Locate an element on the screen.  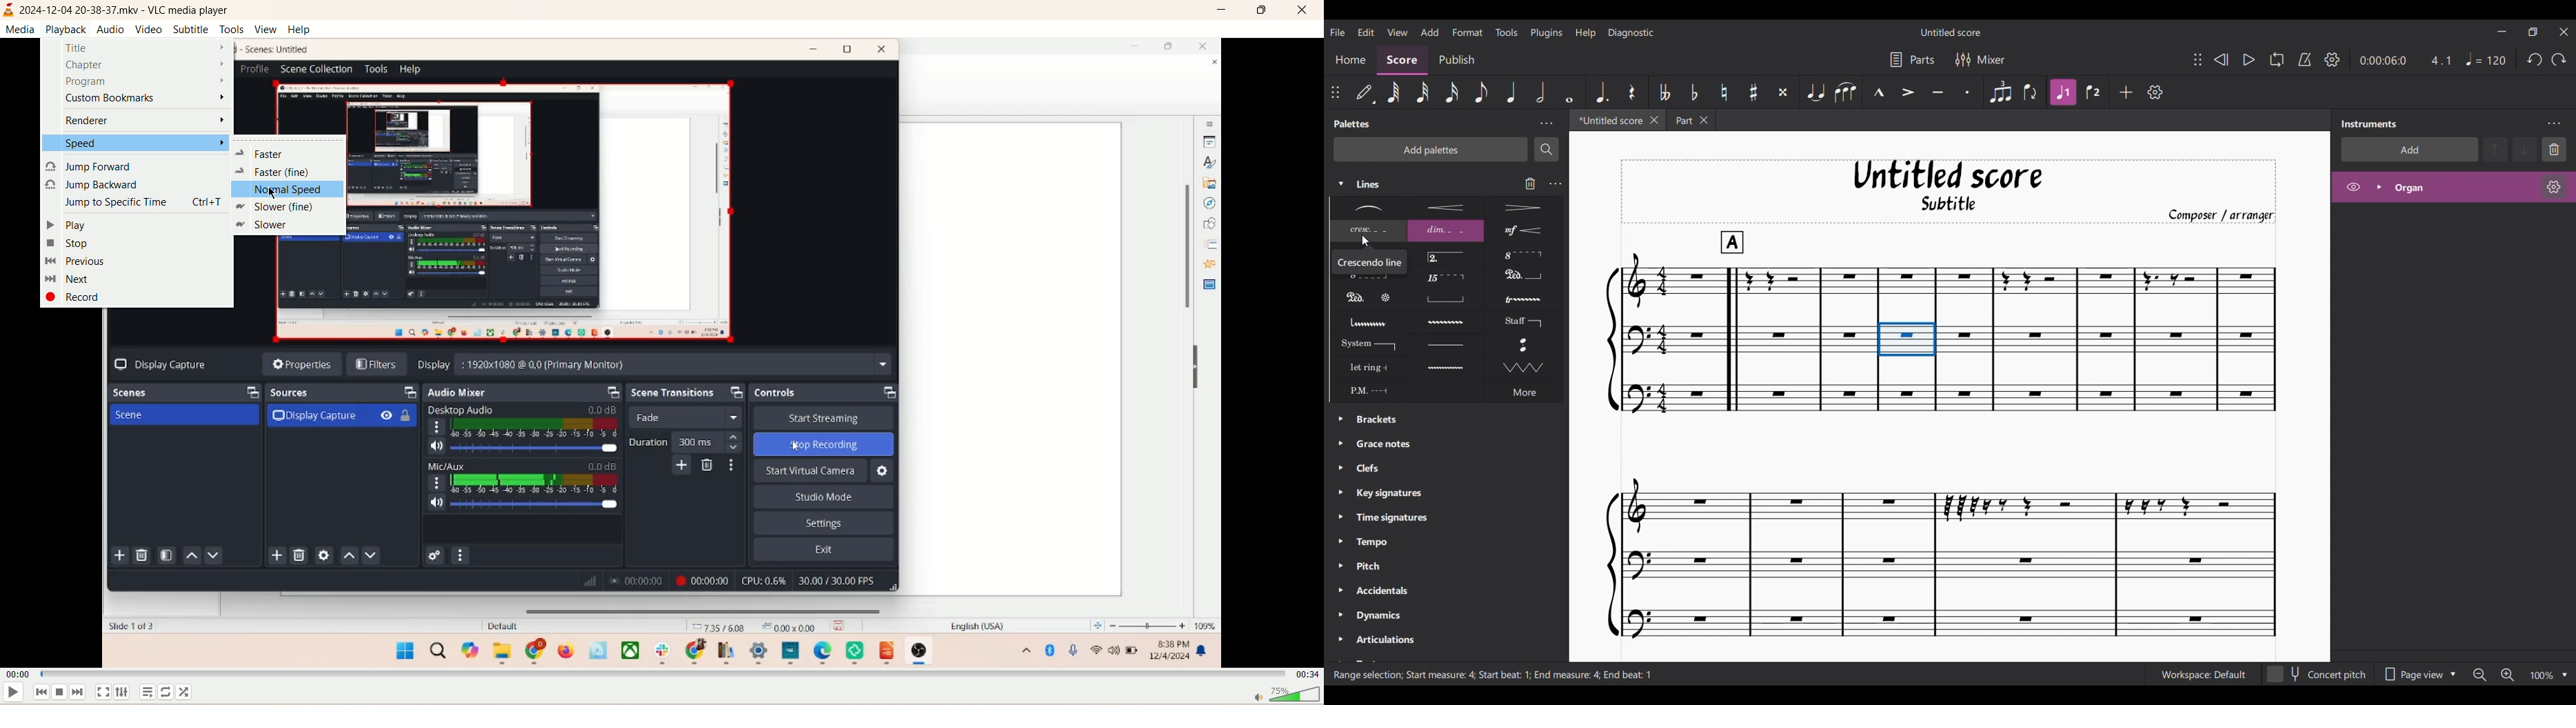
Add is located at coordinates (2126, 92).